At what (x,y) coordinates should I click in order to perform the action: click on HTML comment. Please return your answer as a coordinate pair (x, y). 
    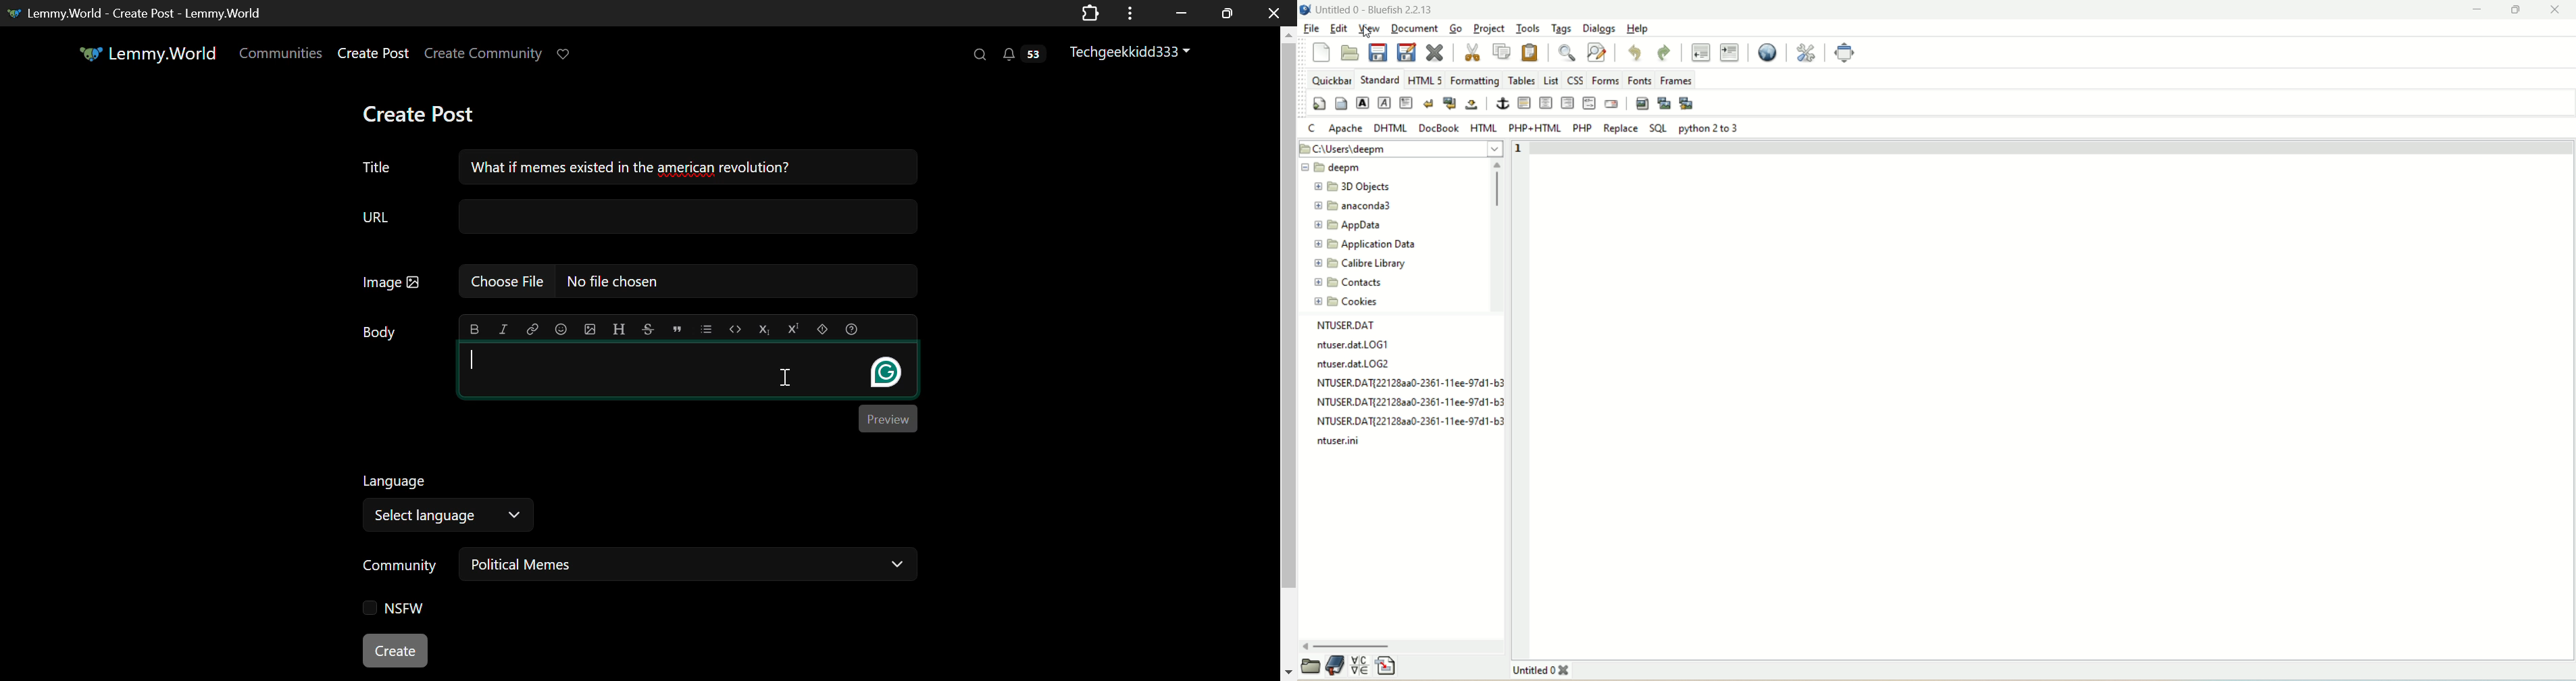
    Looking at the image, I should click on (1589, 104).